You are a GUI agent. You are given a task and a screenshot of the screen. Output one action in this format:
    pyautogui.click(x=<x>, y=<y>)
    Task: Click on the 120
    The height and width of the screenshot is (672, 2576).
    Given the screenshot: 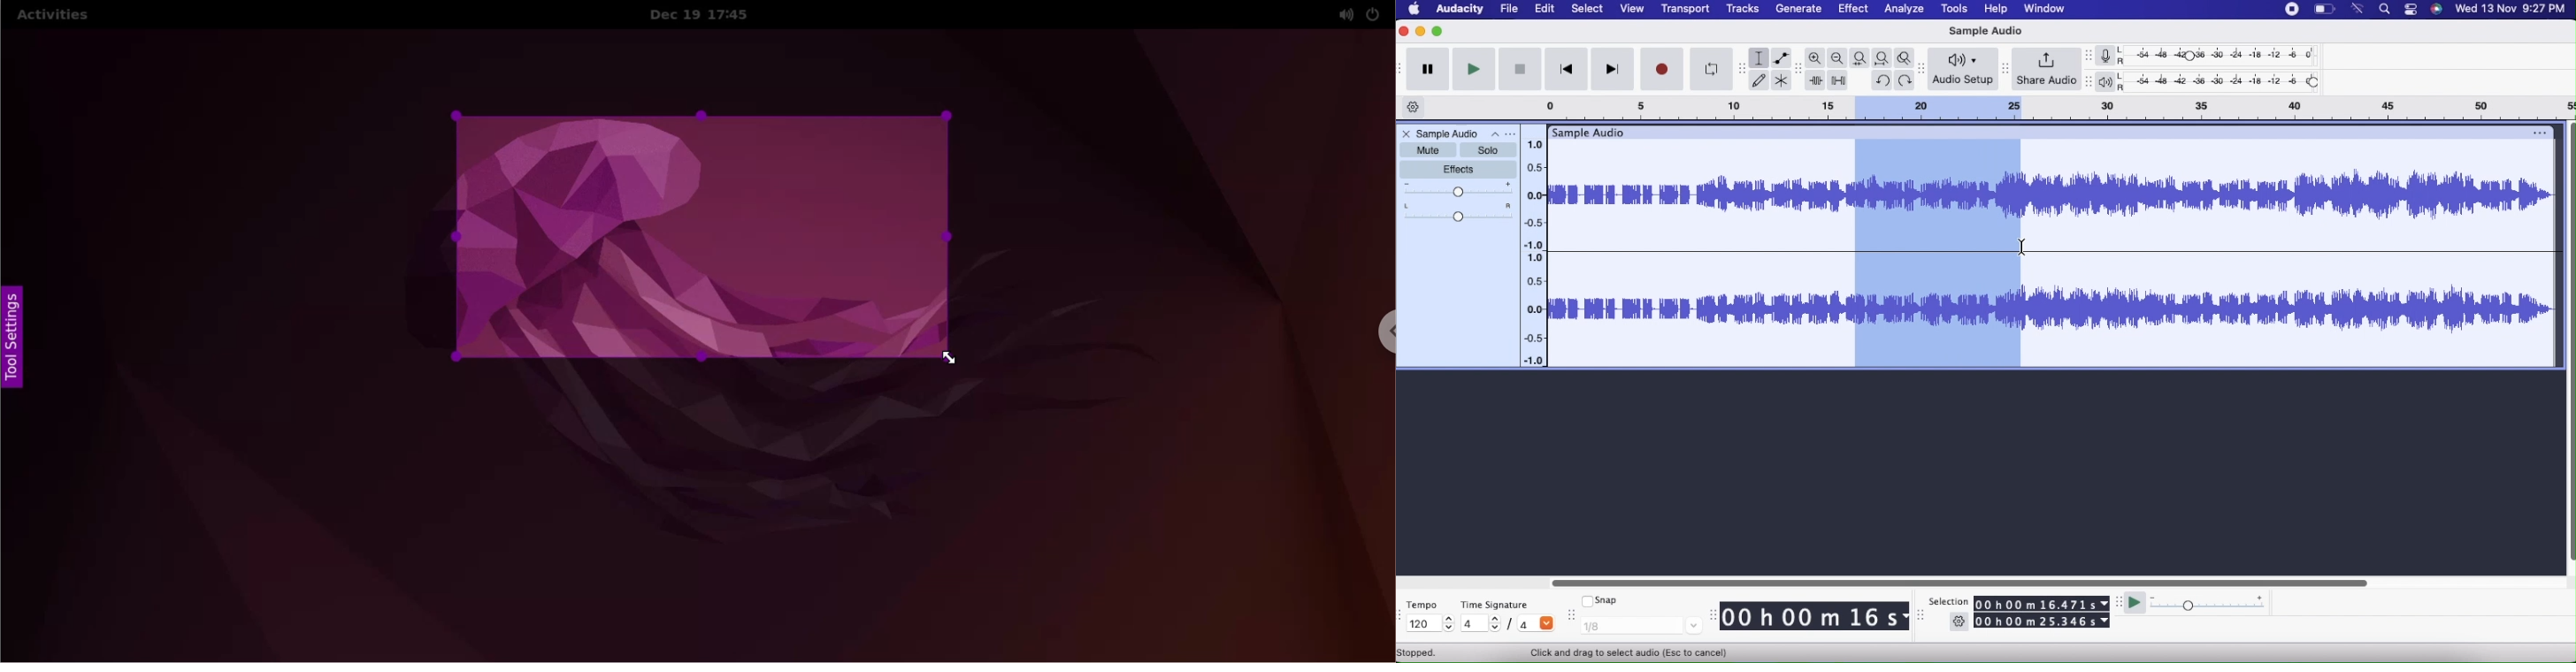 What is the action you would take?
    pyautogui.click(x=1428, y=624)
    